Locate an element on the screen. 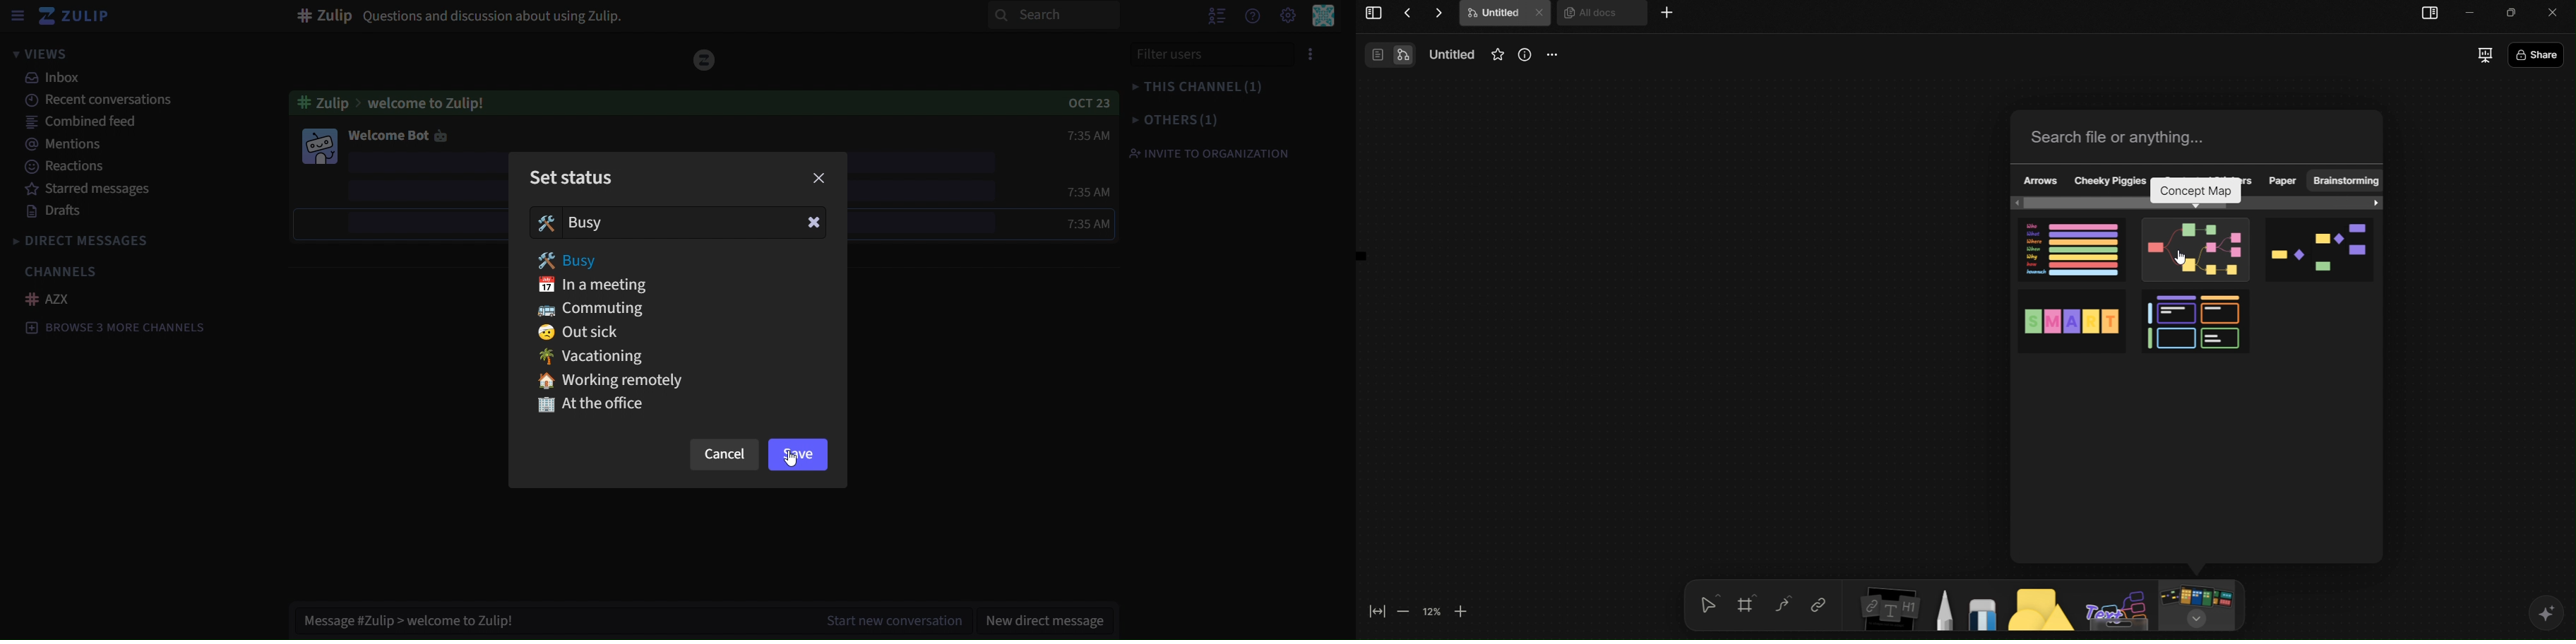  combined feed is located at coordinates (85, 124).